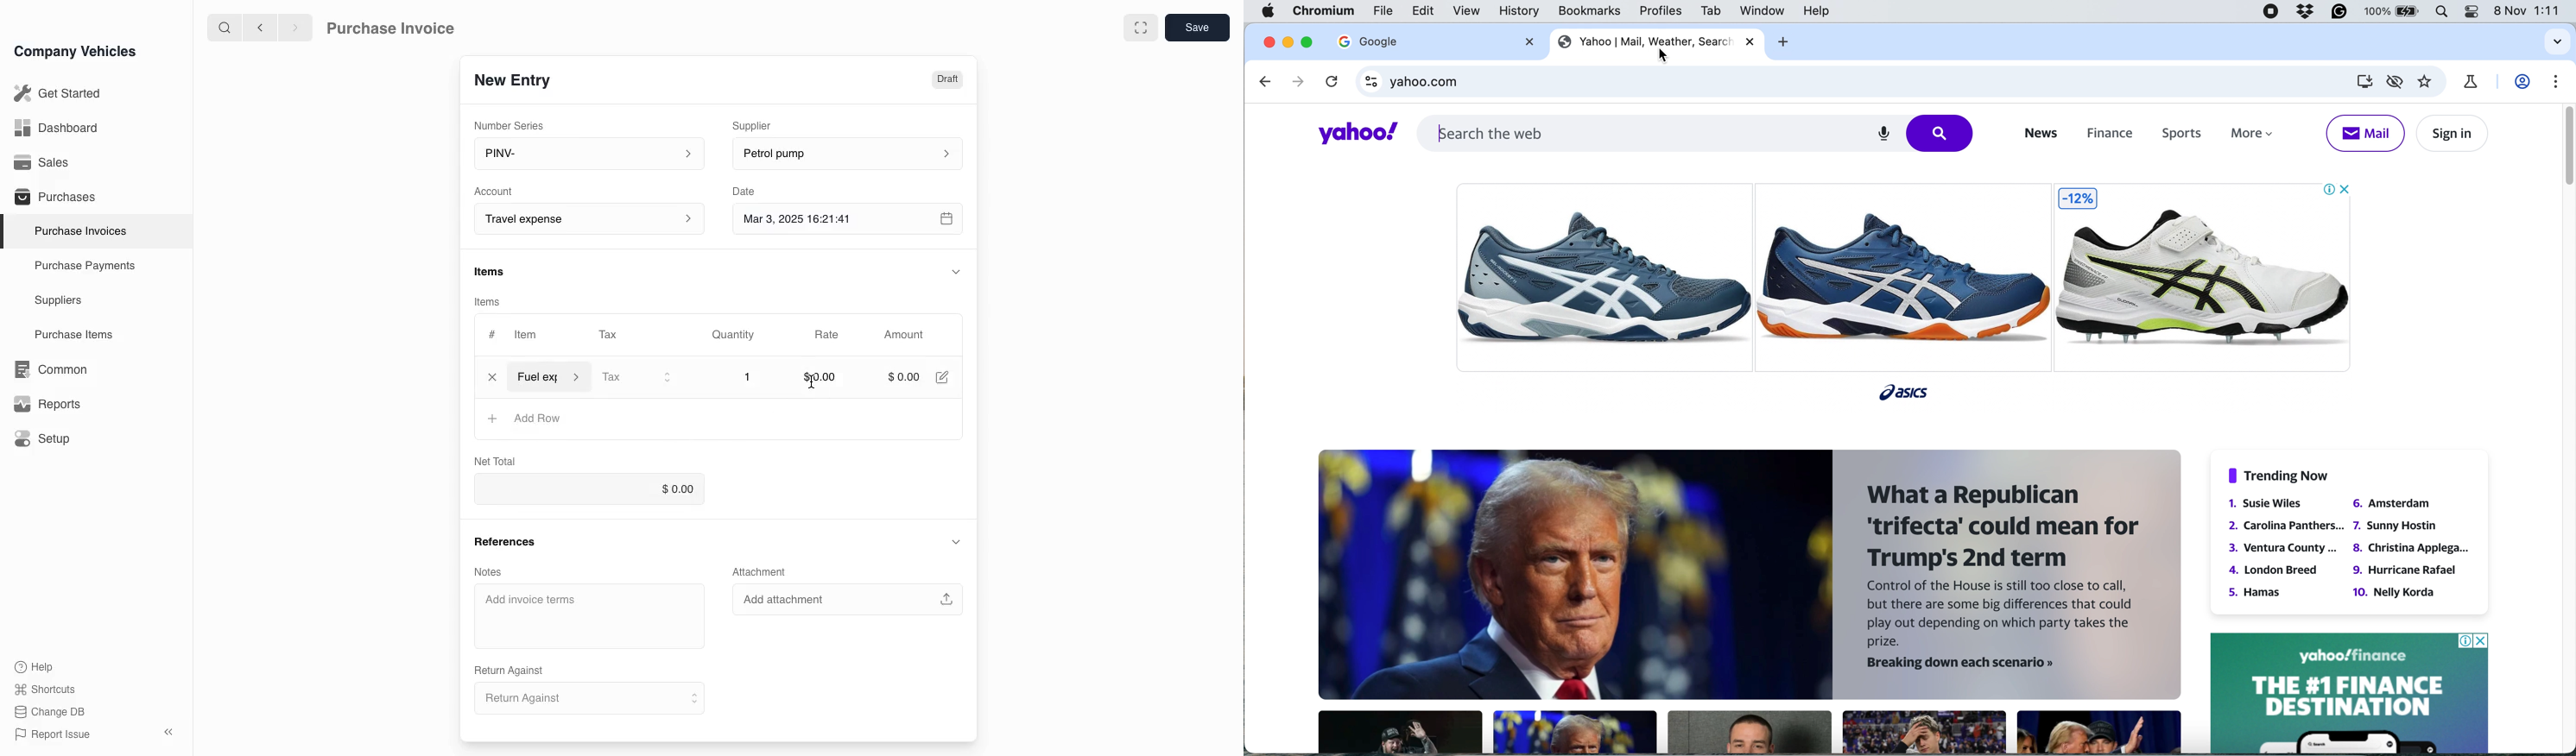  What do you see at coordinates (849, 599) in the screenshot?
I see `Add attachment` at bounding box center [849, 599].